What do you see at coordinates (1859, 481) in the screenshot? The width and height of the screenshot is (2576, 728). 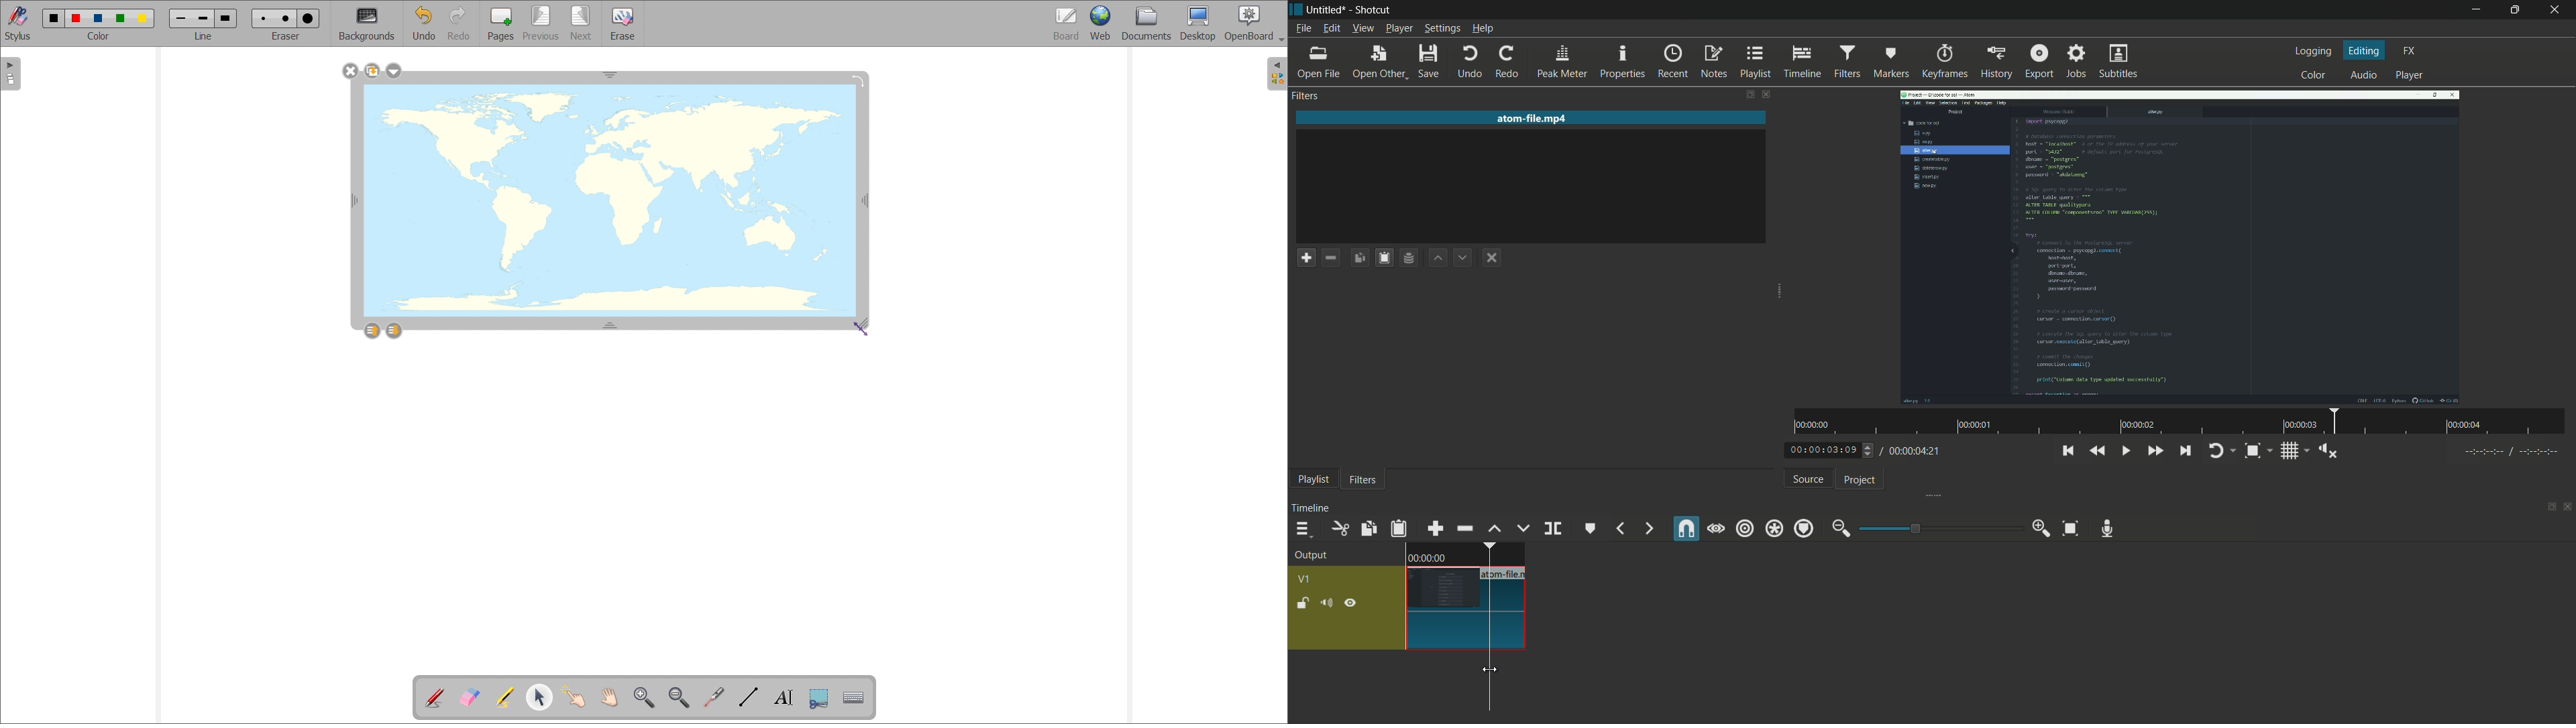 I see `project` at bounding box center [1859, 481].